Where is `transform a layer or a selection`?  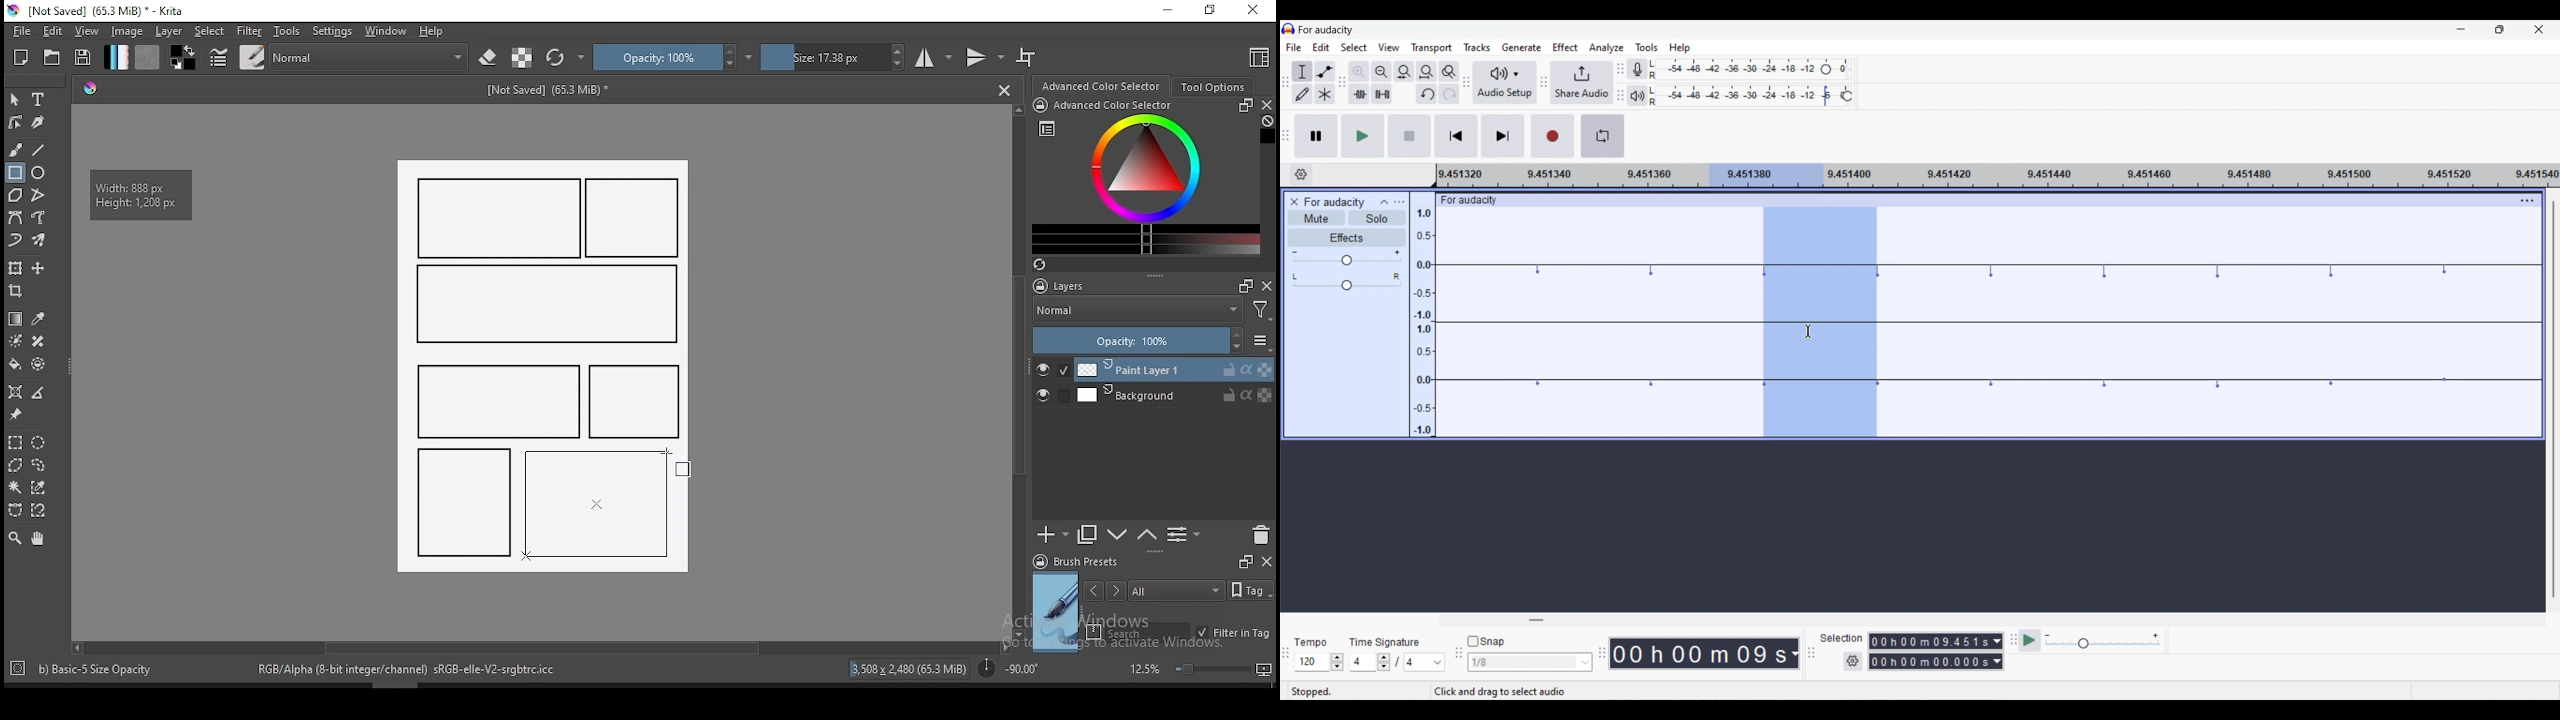 transform a layer or a selection is located at coordinates (15, 267).